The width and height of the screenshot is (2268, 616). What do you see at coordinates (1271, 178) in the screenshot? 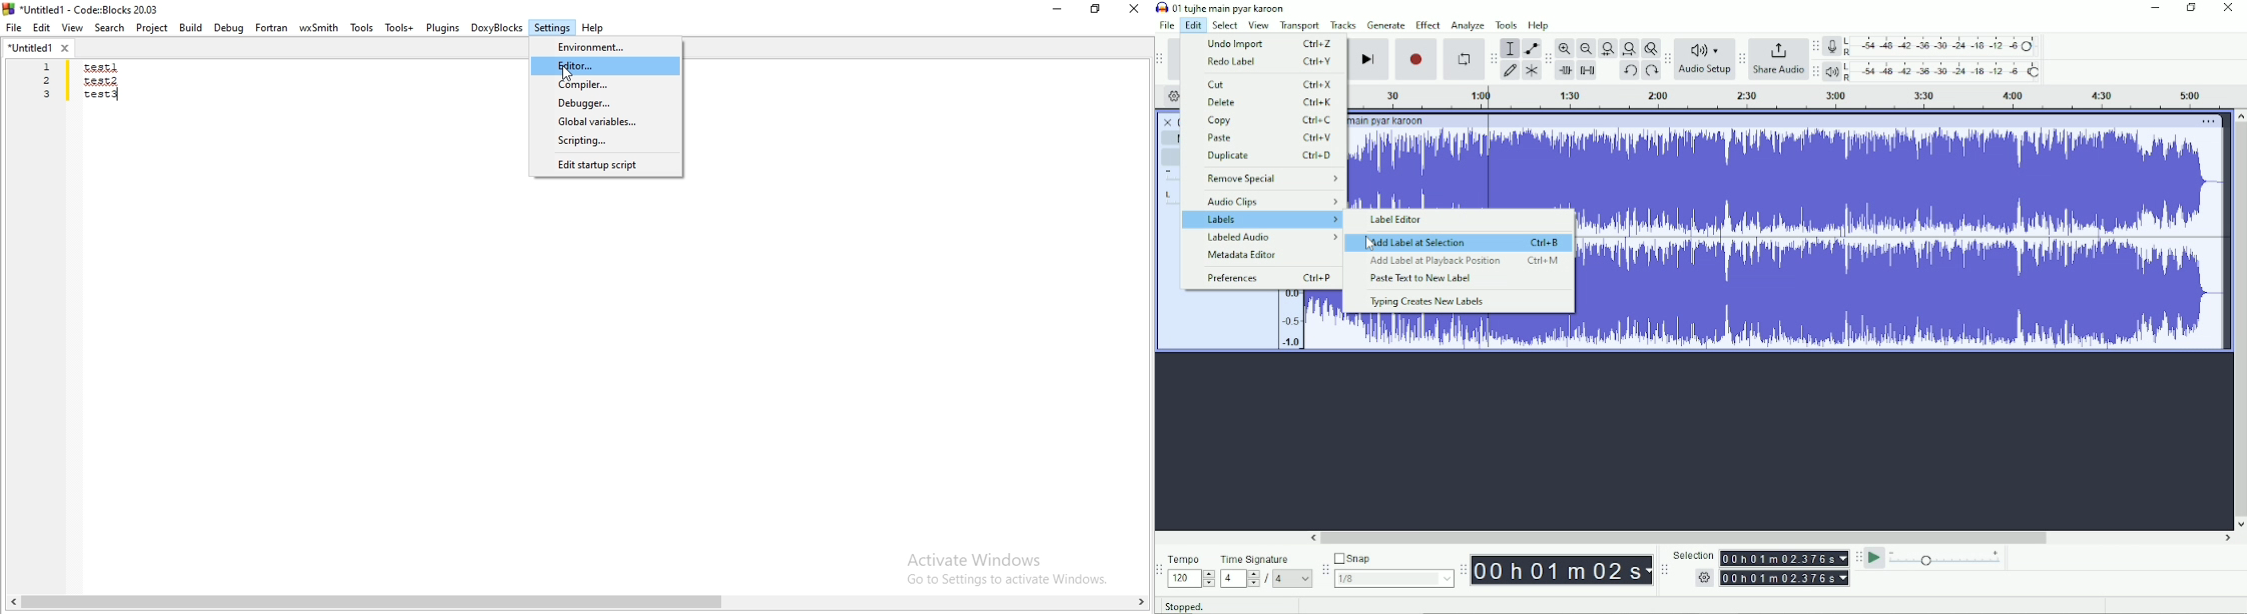
I see `Remove Special` at bounding box center [1271, 178].